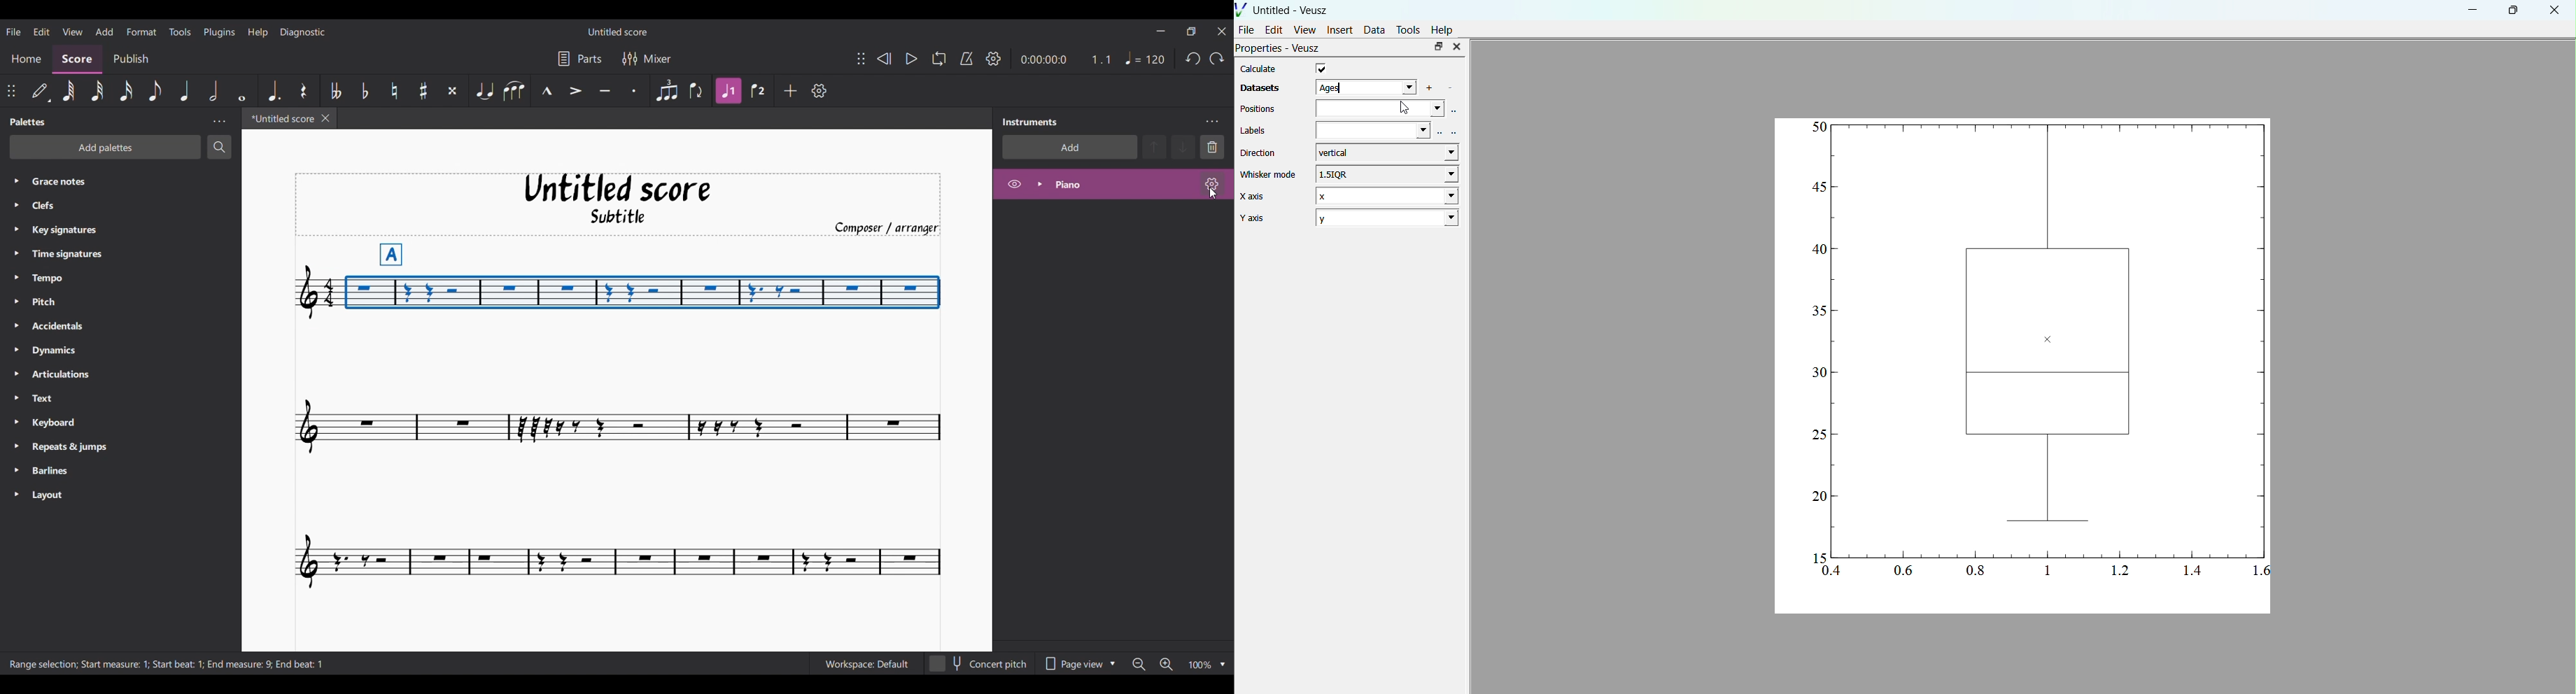  Describe the element at coordinates (1014, 184) in the screenshot. I see `Hide instrument` at that location.